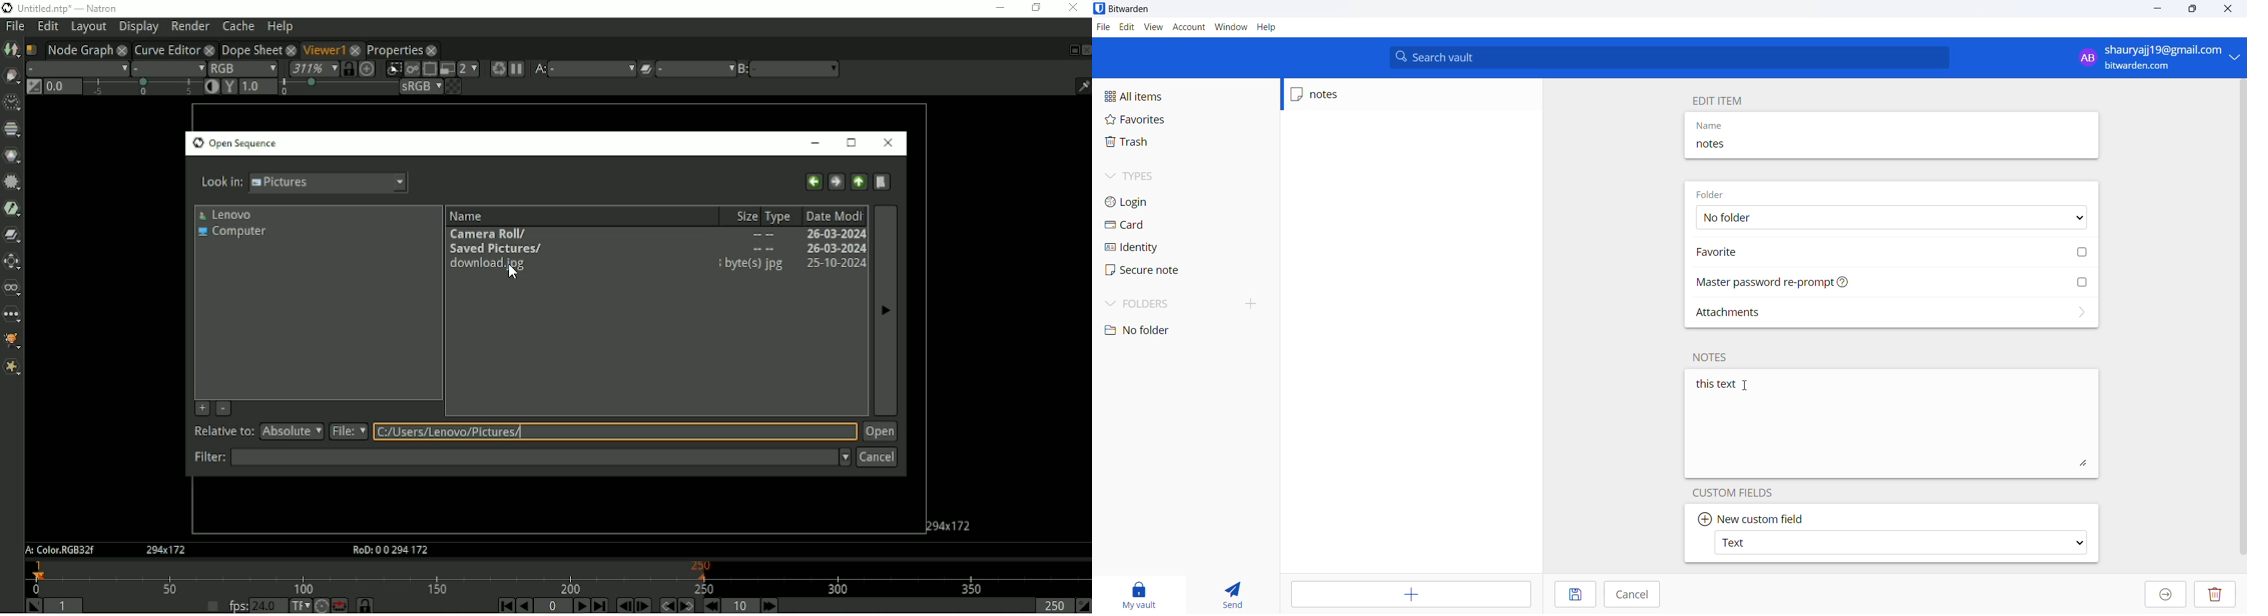 This screenshot has height=616, width=2268. What do you see at coordinates (2154, 57) in the screenshot?
I see `shauryaji19@gmail.com bitwarden.com` at bounding box center [2154, 57].